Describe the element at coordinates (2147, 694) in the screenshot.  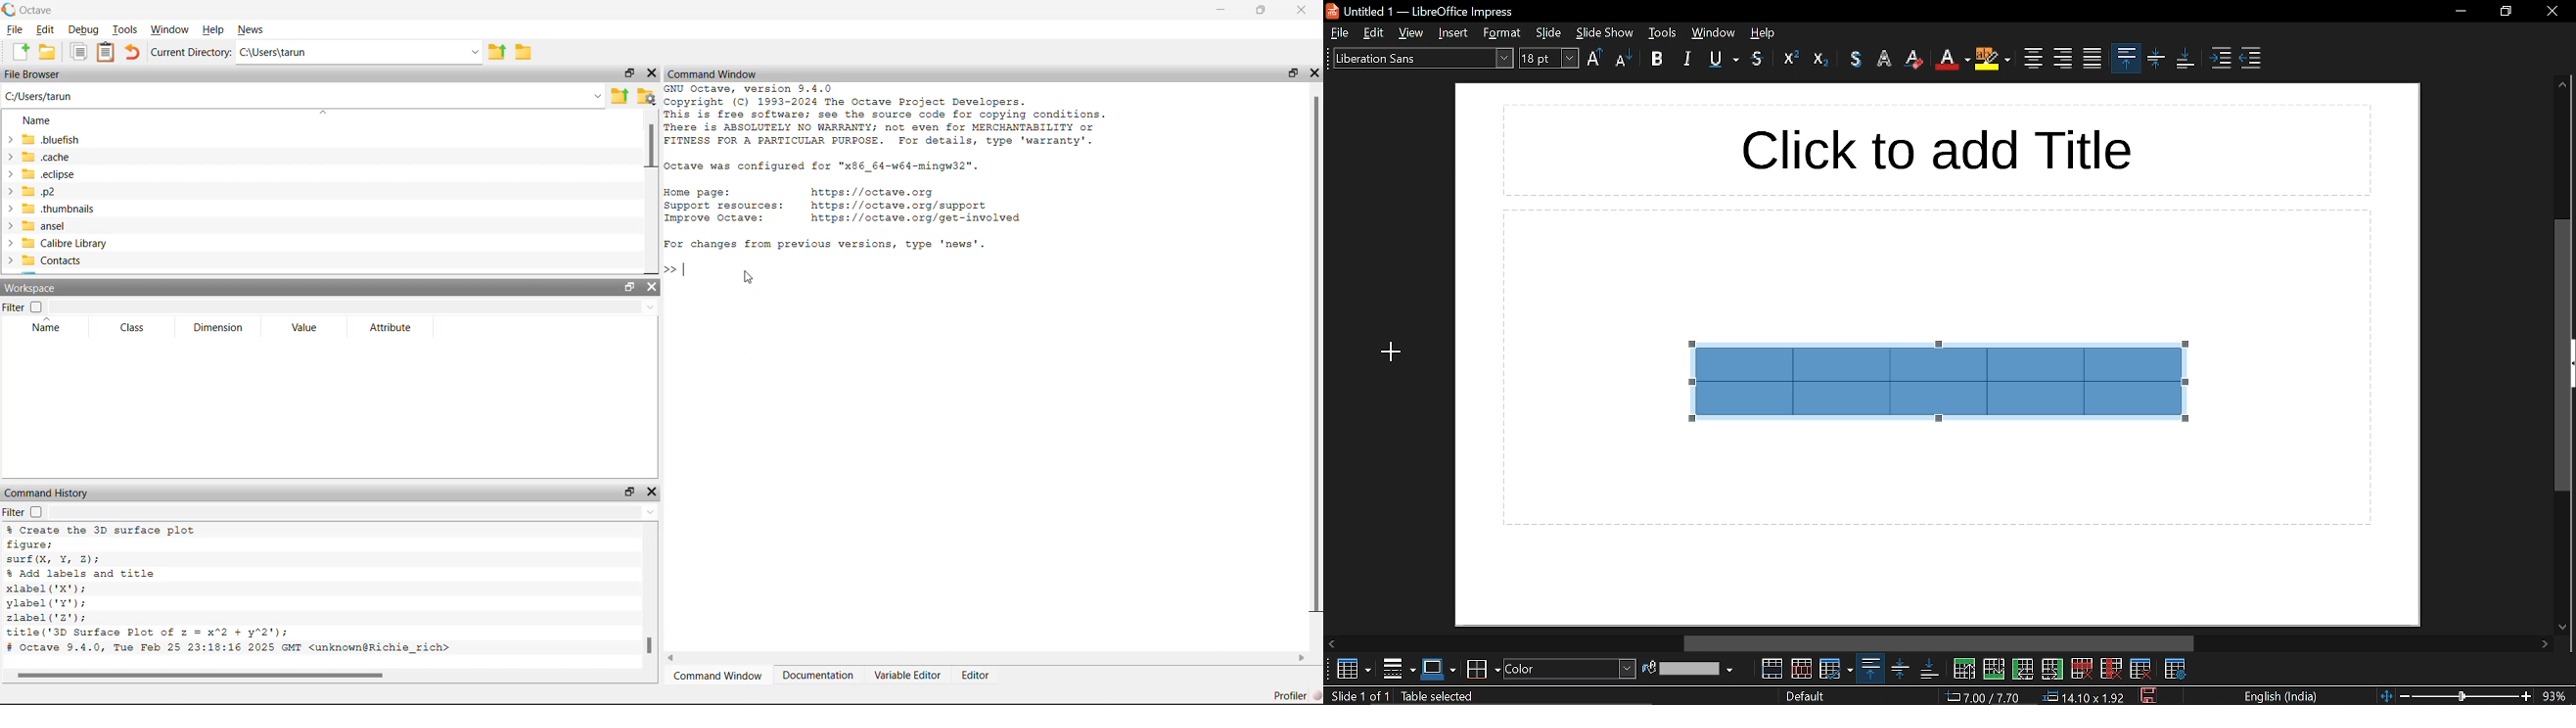
I see `save` at that location.